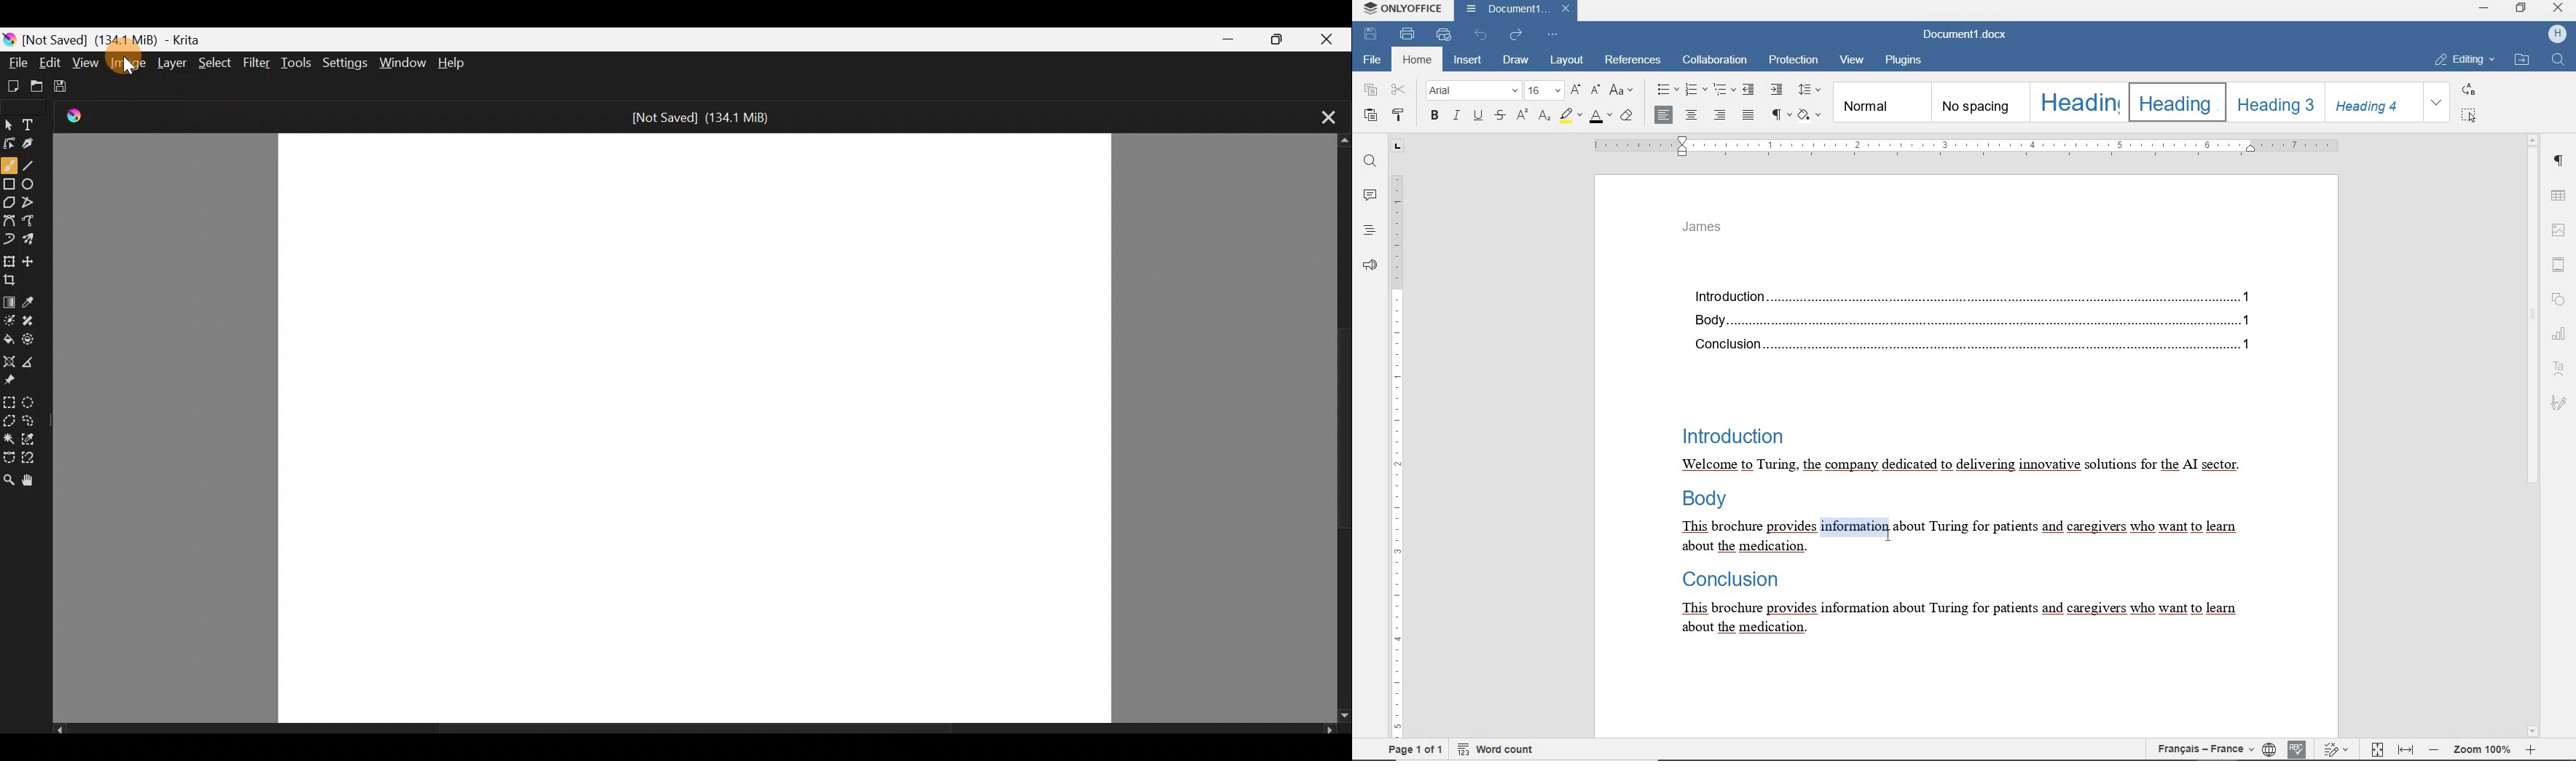  I want to click on zoom out, so click(2433, 750).